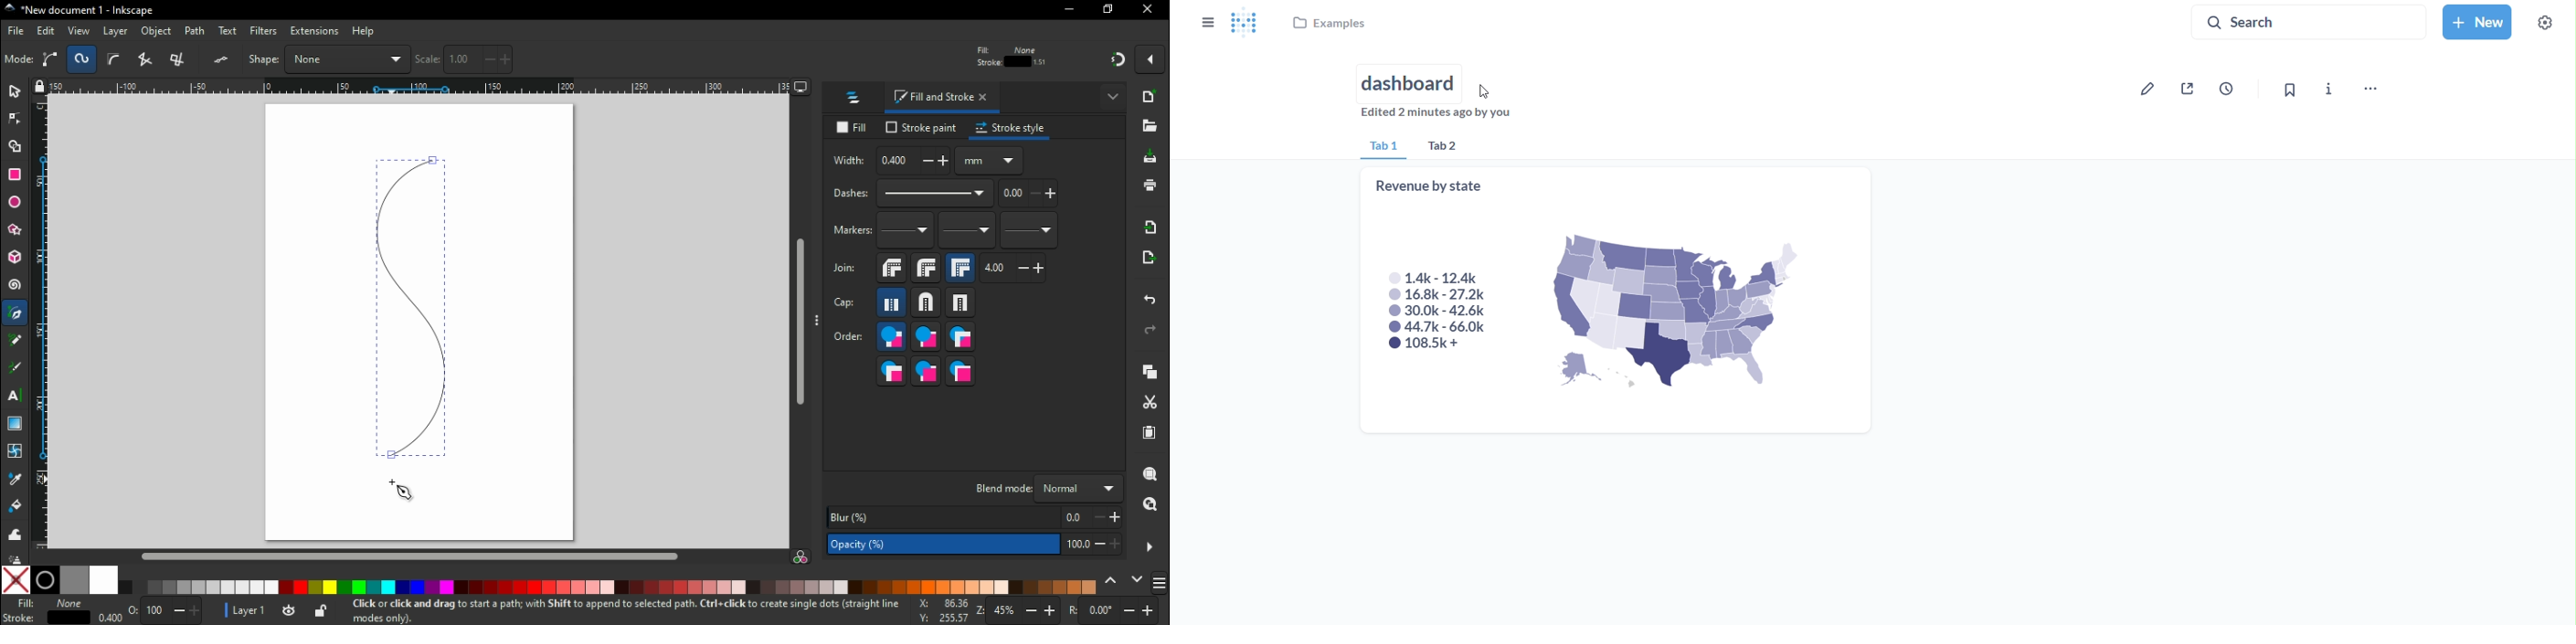 The image size is (2576, 644). What do you see at coordinates (329, 58) in the screenshot?
I see `shape` at bounding box center [329, 58].